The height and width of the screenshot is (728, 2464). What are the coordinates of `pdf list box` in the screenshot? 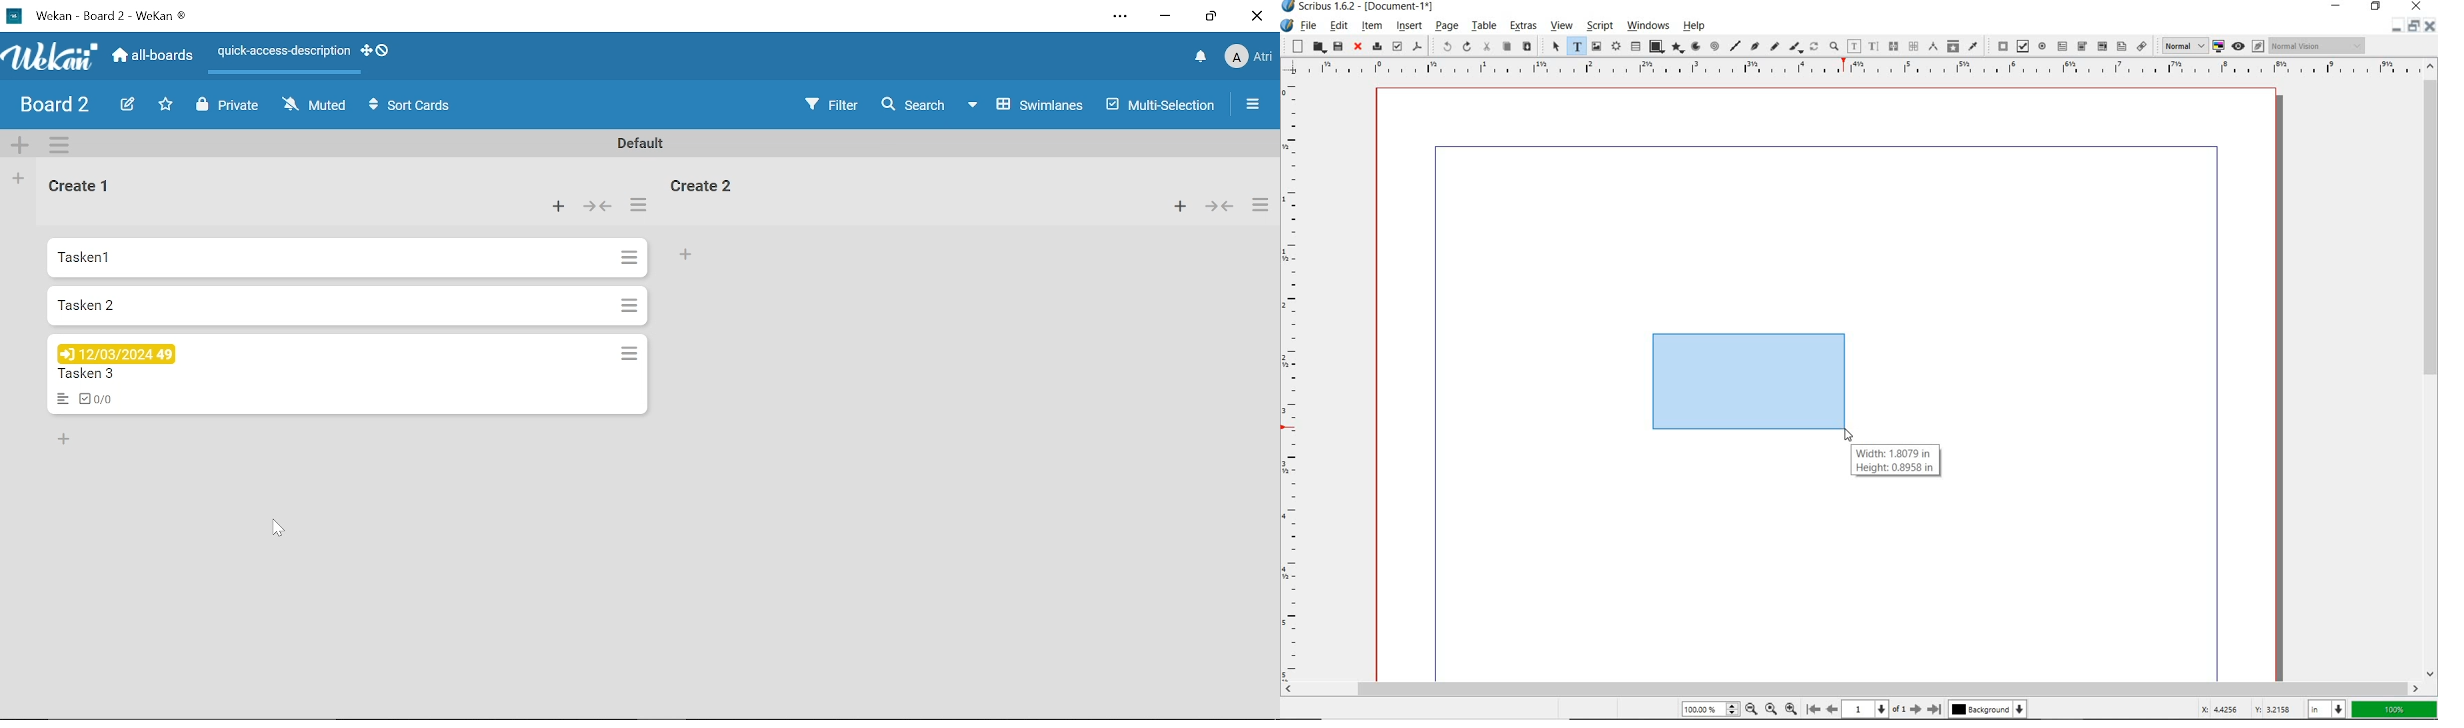 It's located at (2121, 46).